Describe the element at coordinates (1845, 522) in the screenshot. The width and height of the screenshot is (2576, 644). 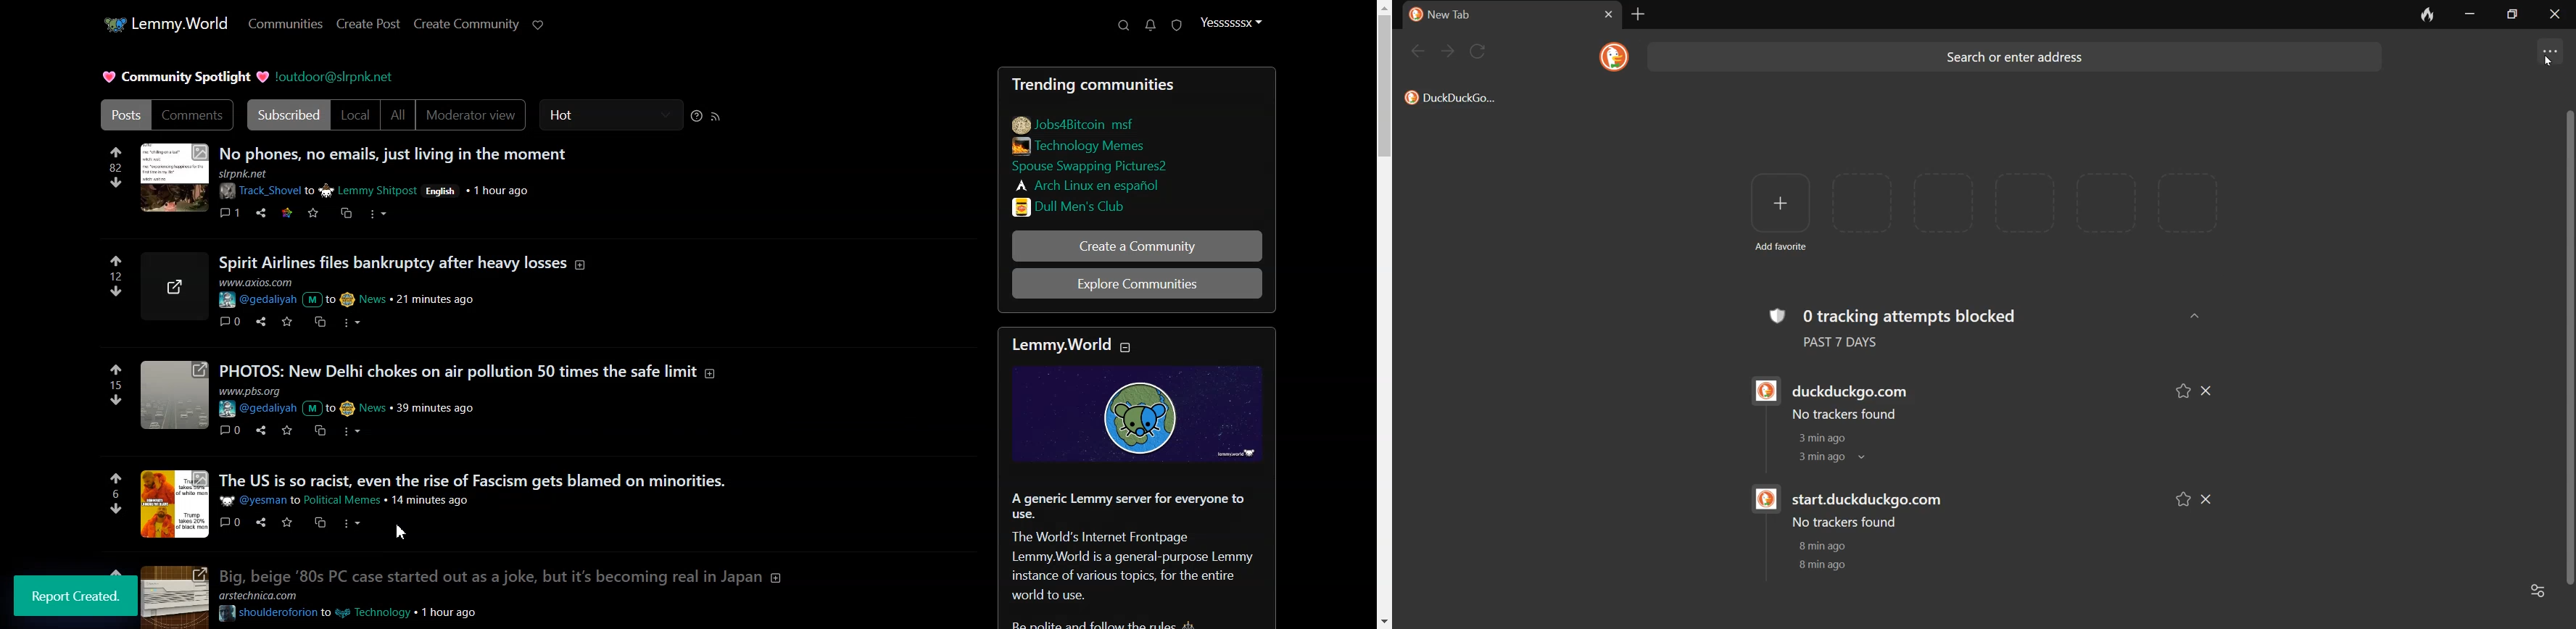
I see `No trackers found` at that location.